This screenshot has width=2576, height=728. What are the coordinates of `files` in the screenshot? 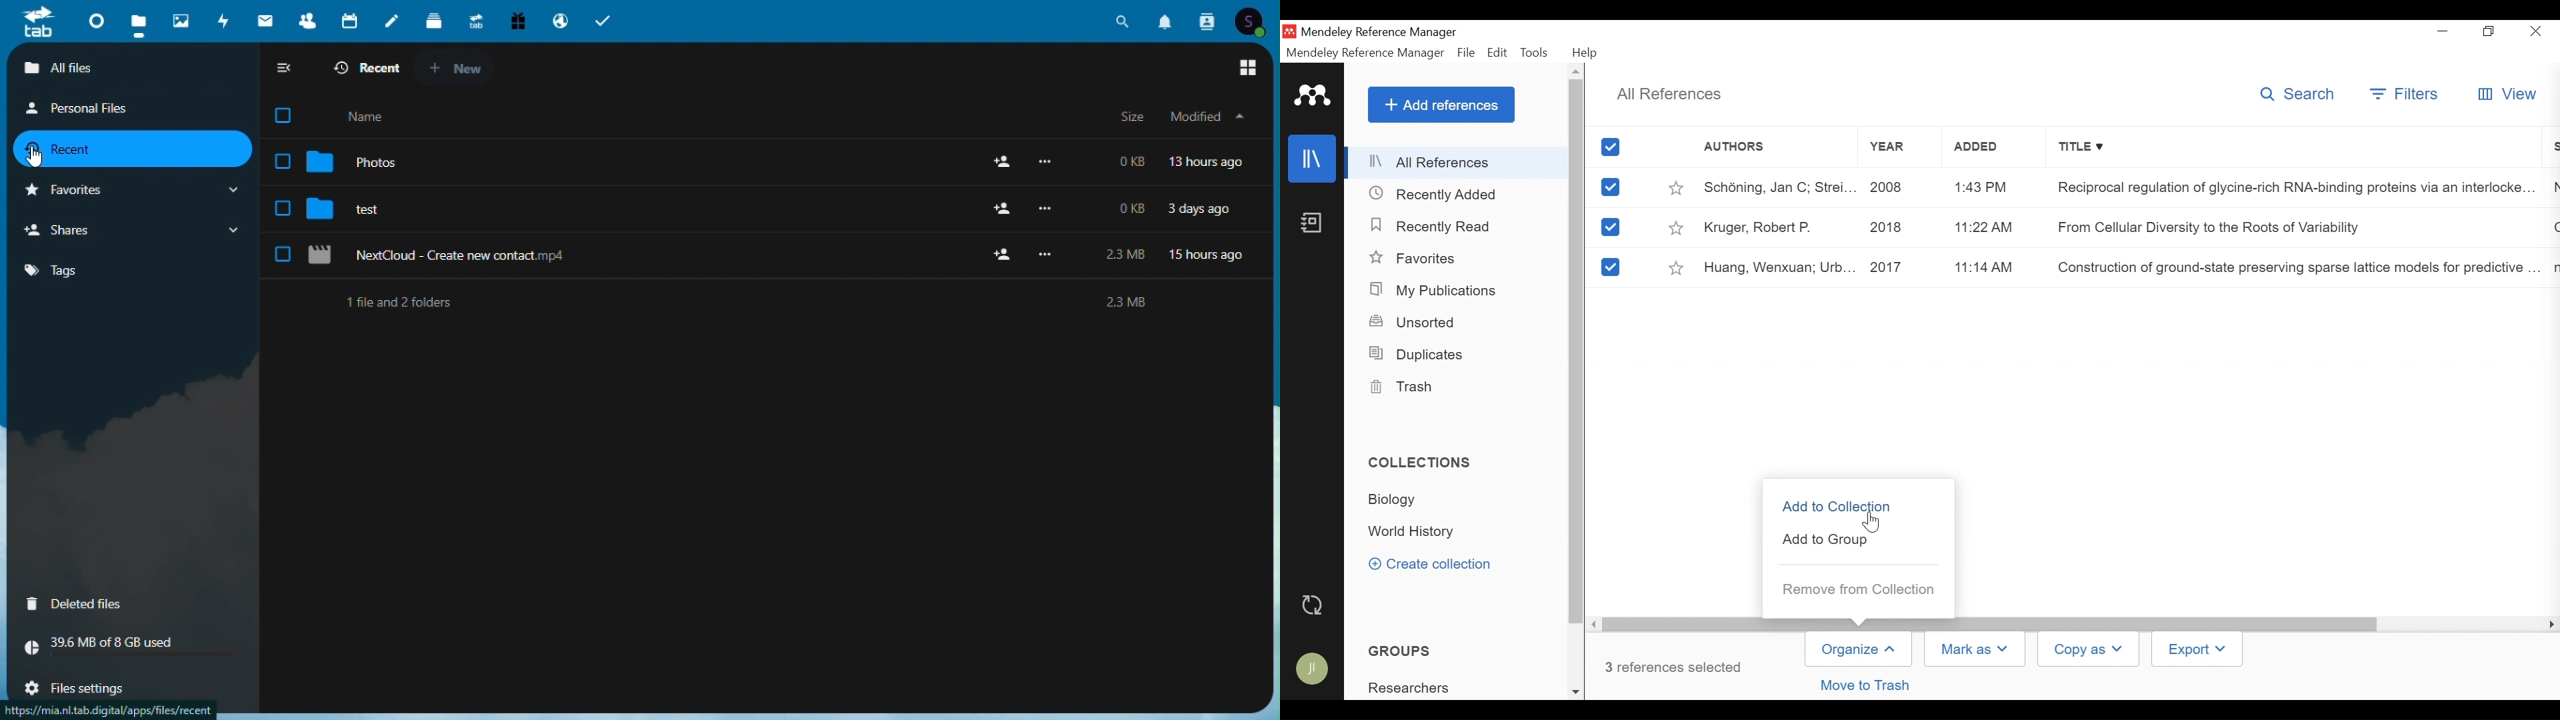 It's located at (138, 20).